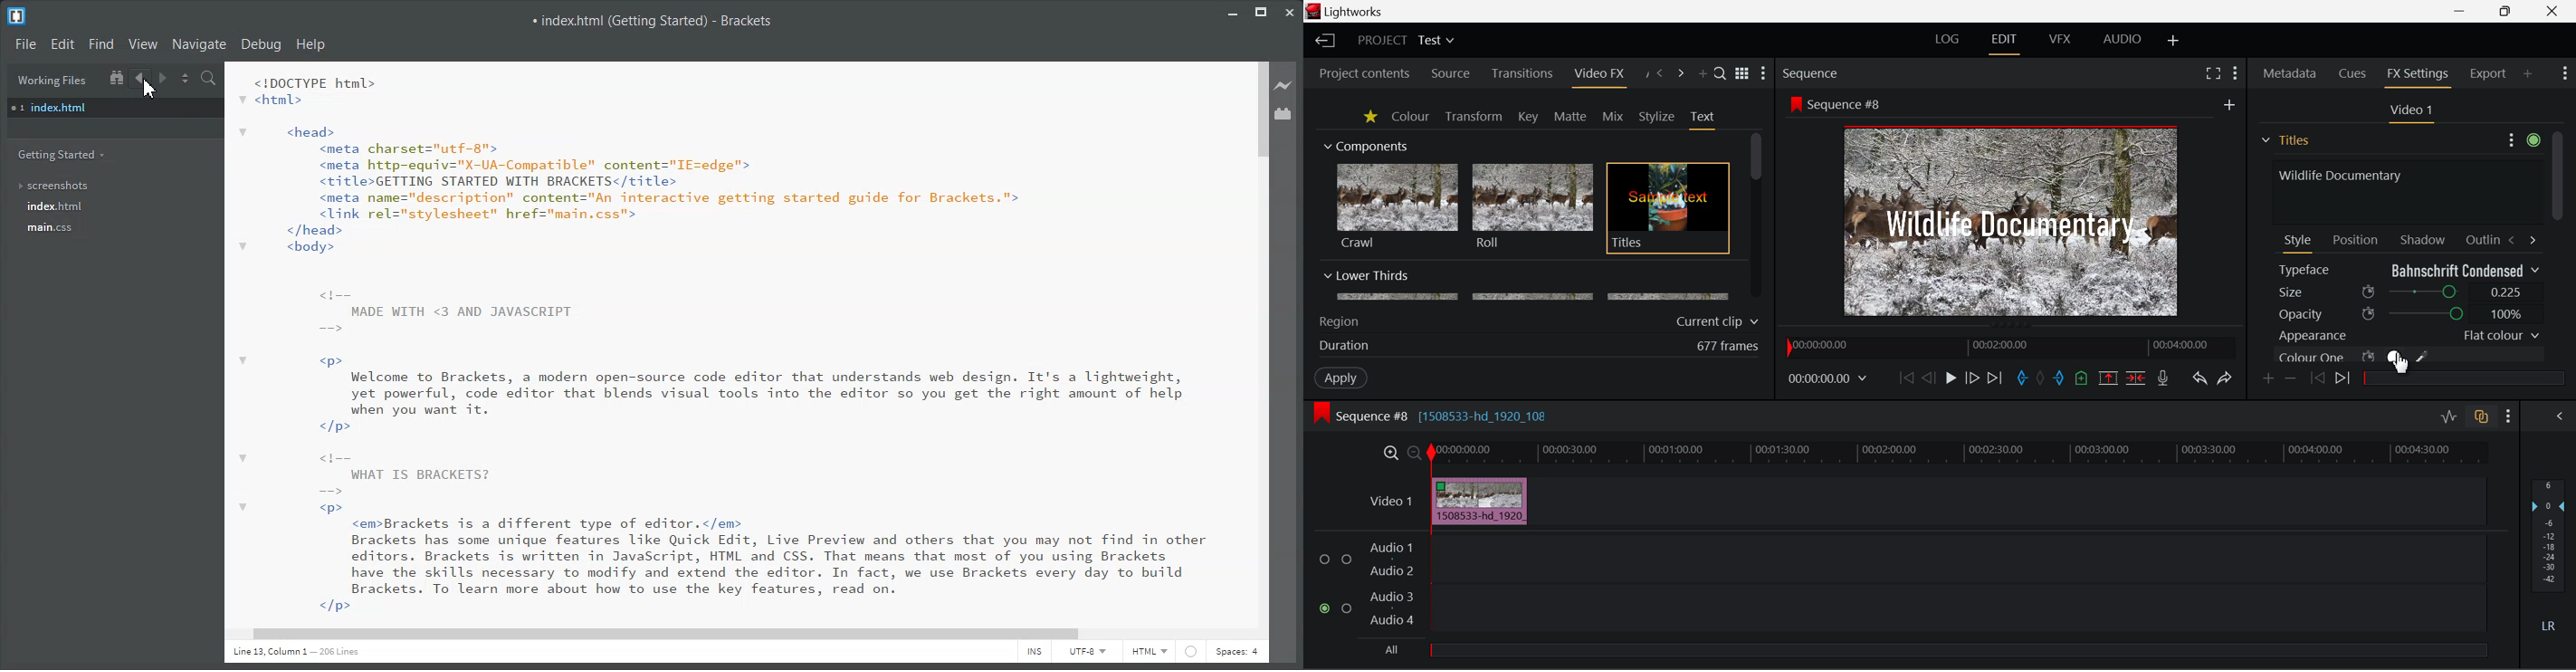 The width and height of the screenshot is (2576, 672). What do you see at coordinates (2345, 380) in the screenshot?
I see `Next keyframe` at bounding box center [2345, 380].